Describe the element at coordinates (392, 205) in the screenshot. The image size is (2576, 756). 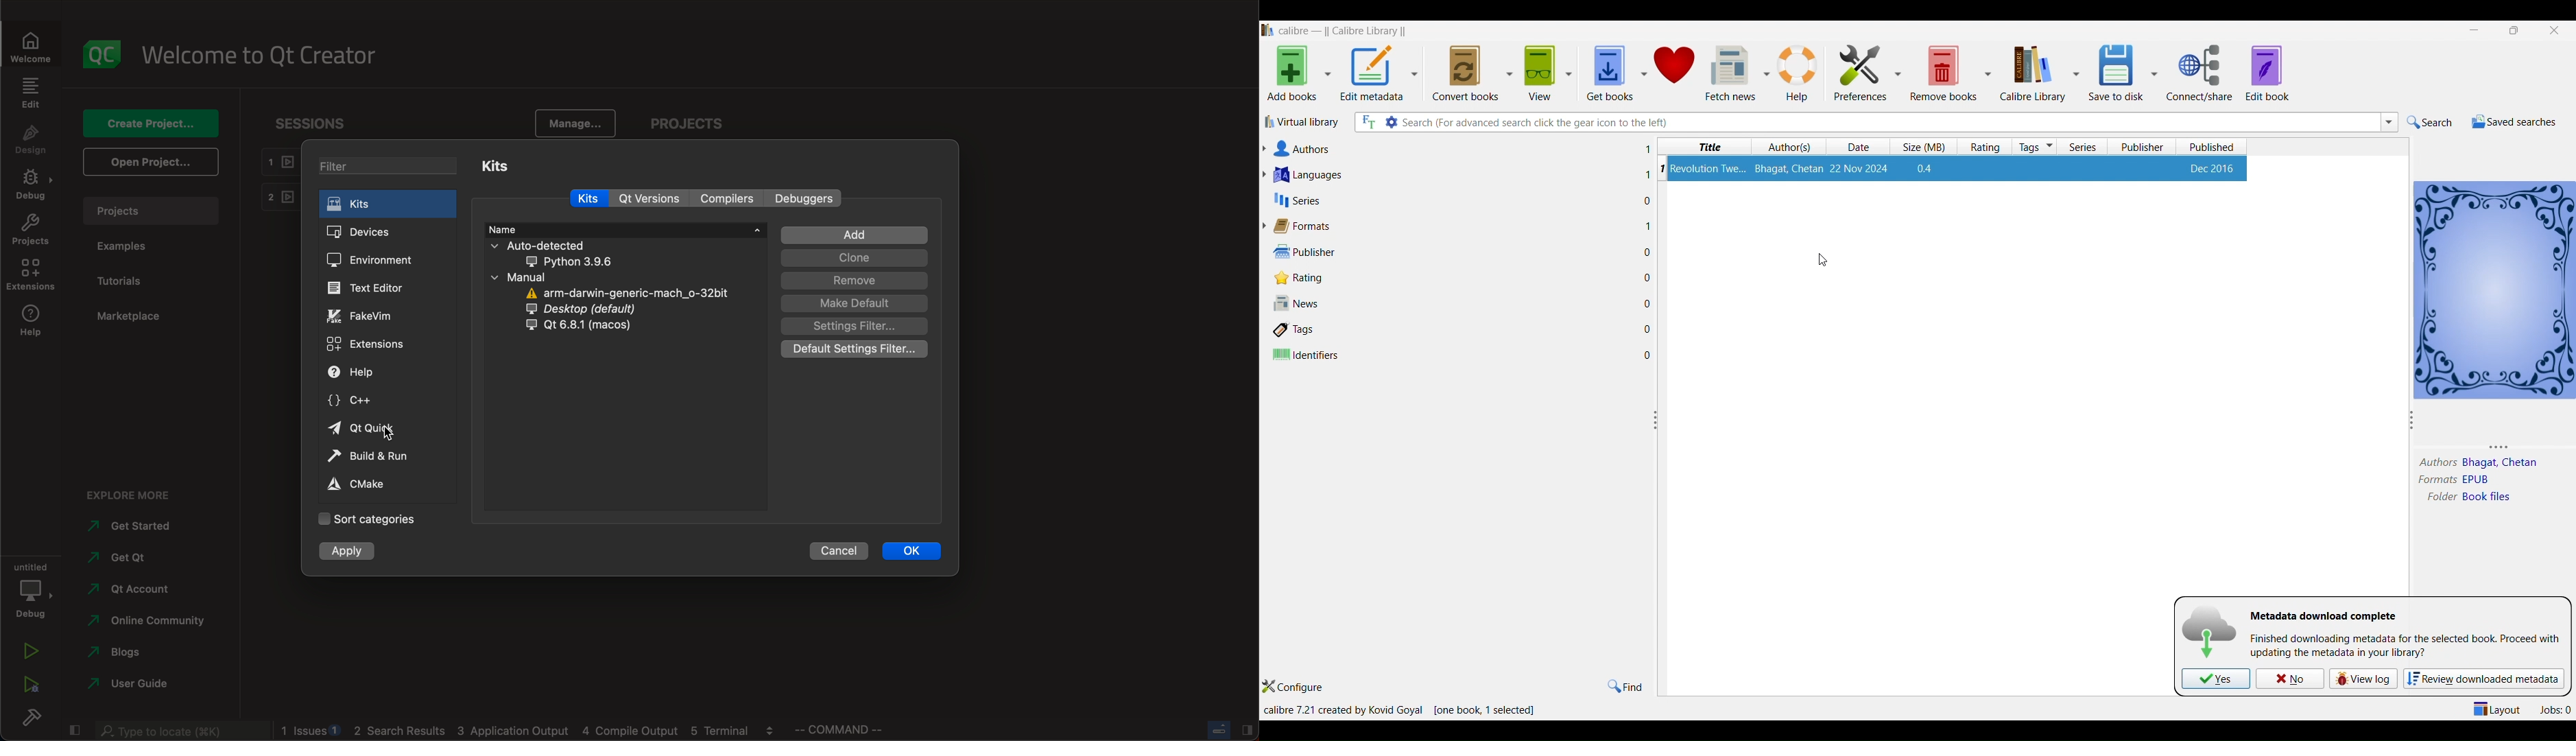
I see `kits` at that location.